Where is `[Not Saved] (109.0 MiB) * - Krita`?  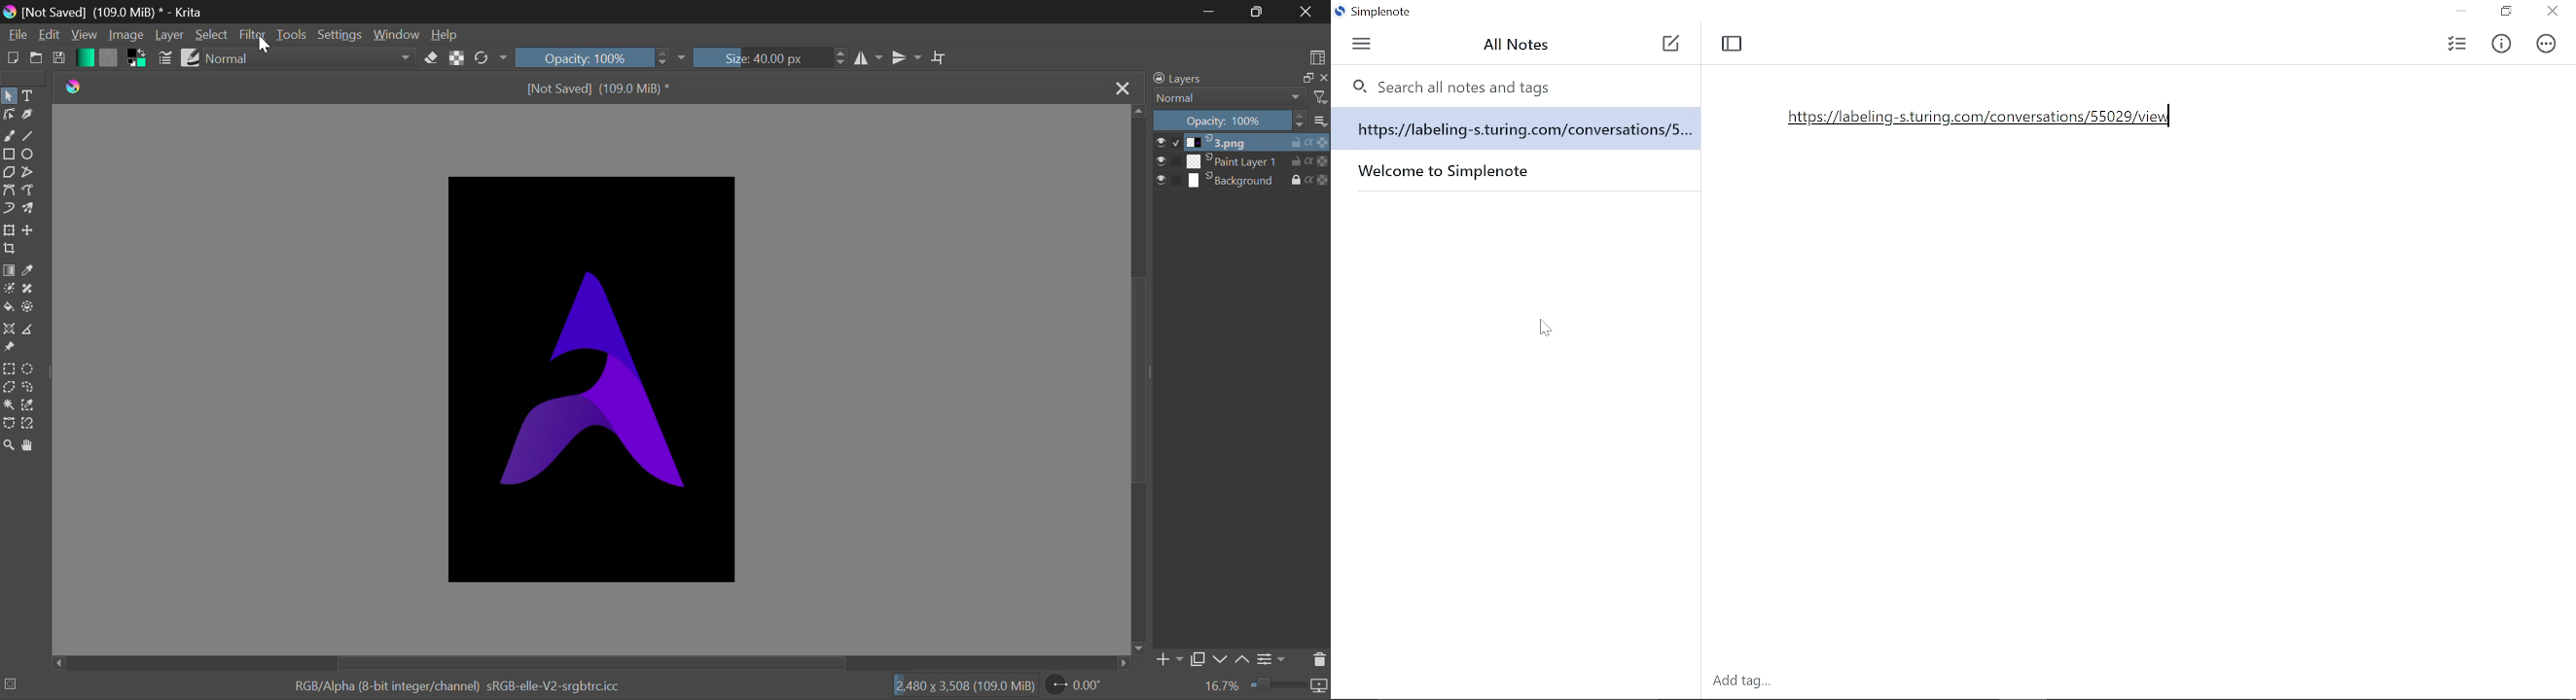
[Not Saved] (109.0 MiB) * - Krita is located at coordinates (114, 13).